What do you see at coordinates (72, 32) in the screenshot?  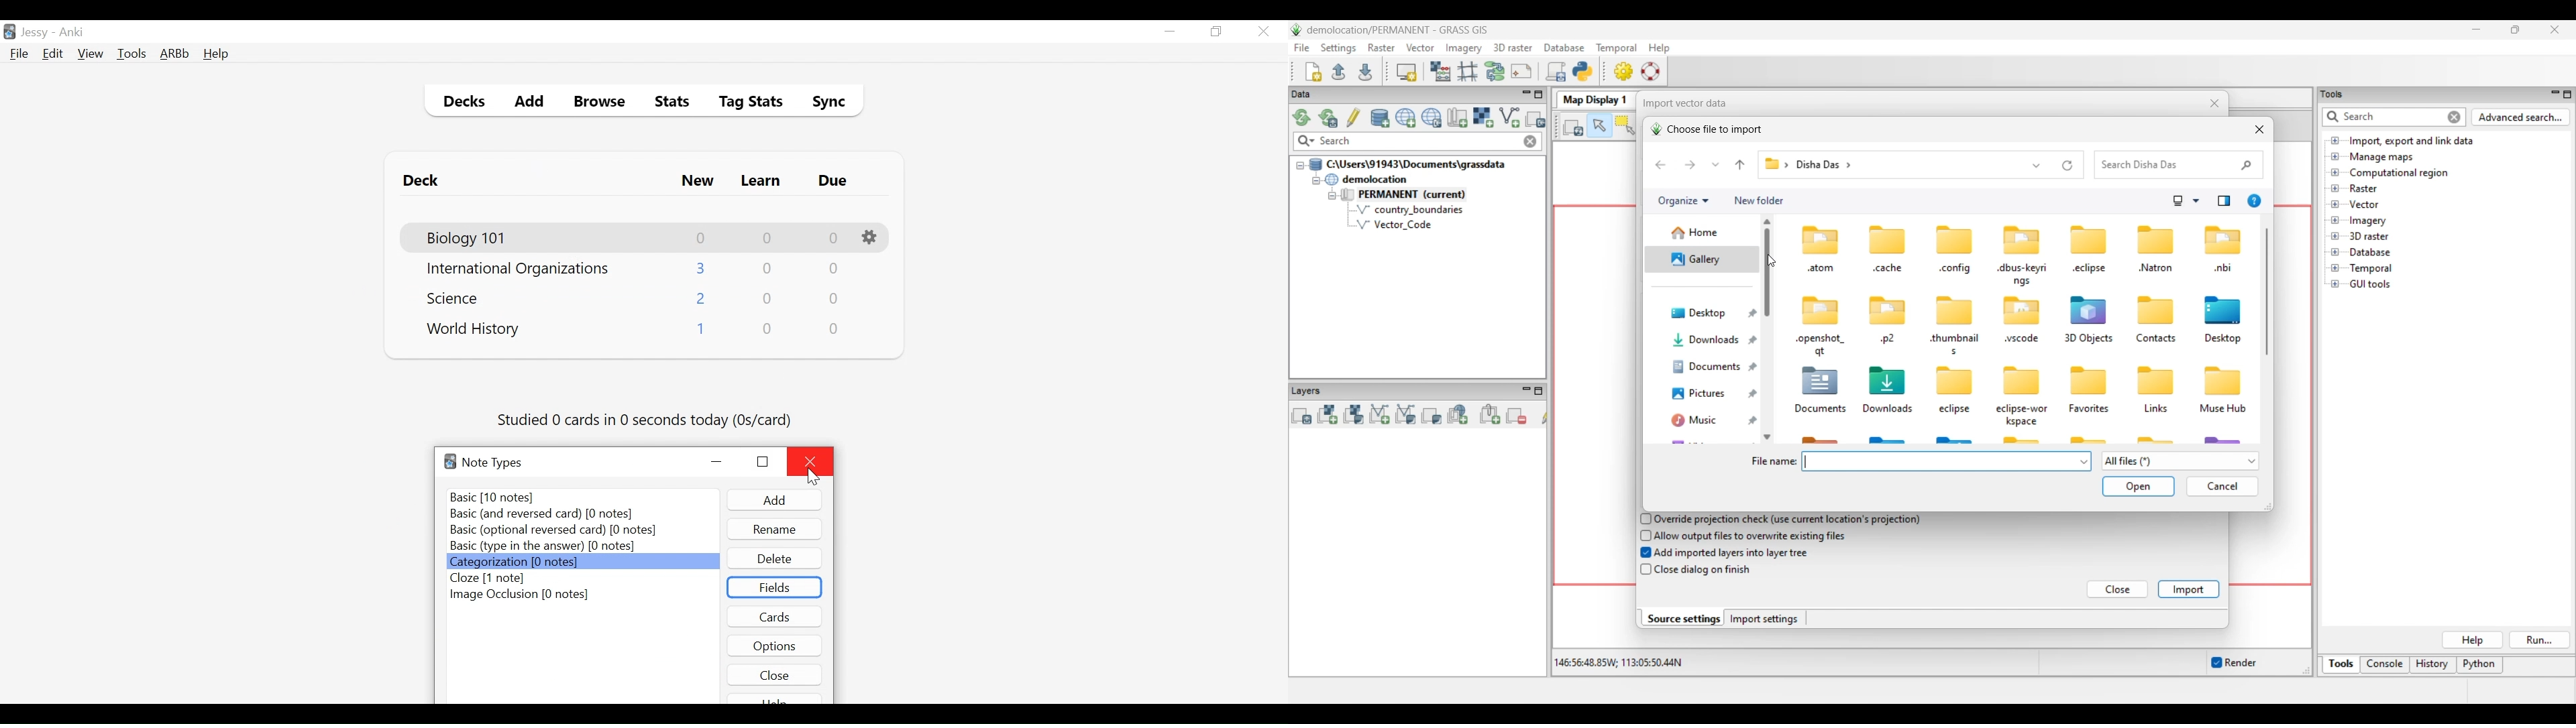 I see `Anki` at bounding box center [72, 32].